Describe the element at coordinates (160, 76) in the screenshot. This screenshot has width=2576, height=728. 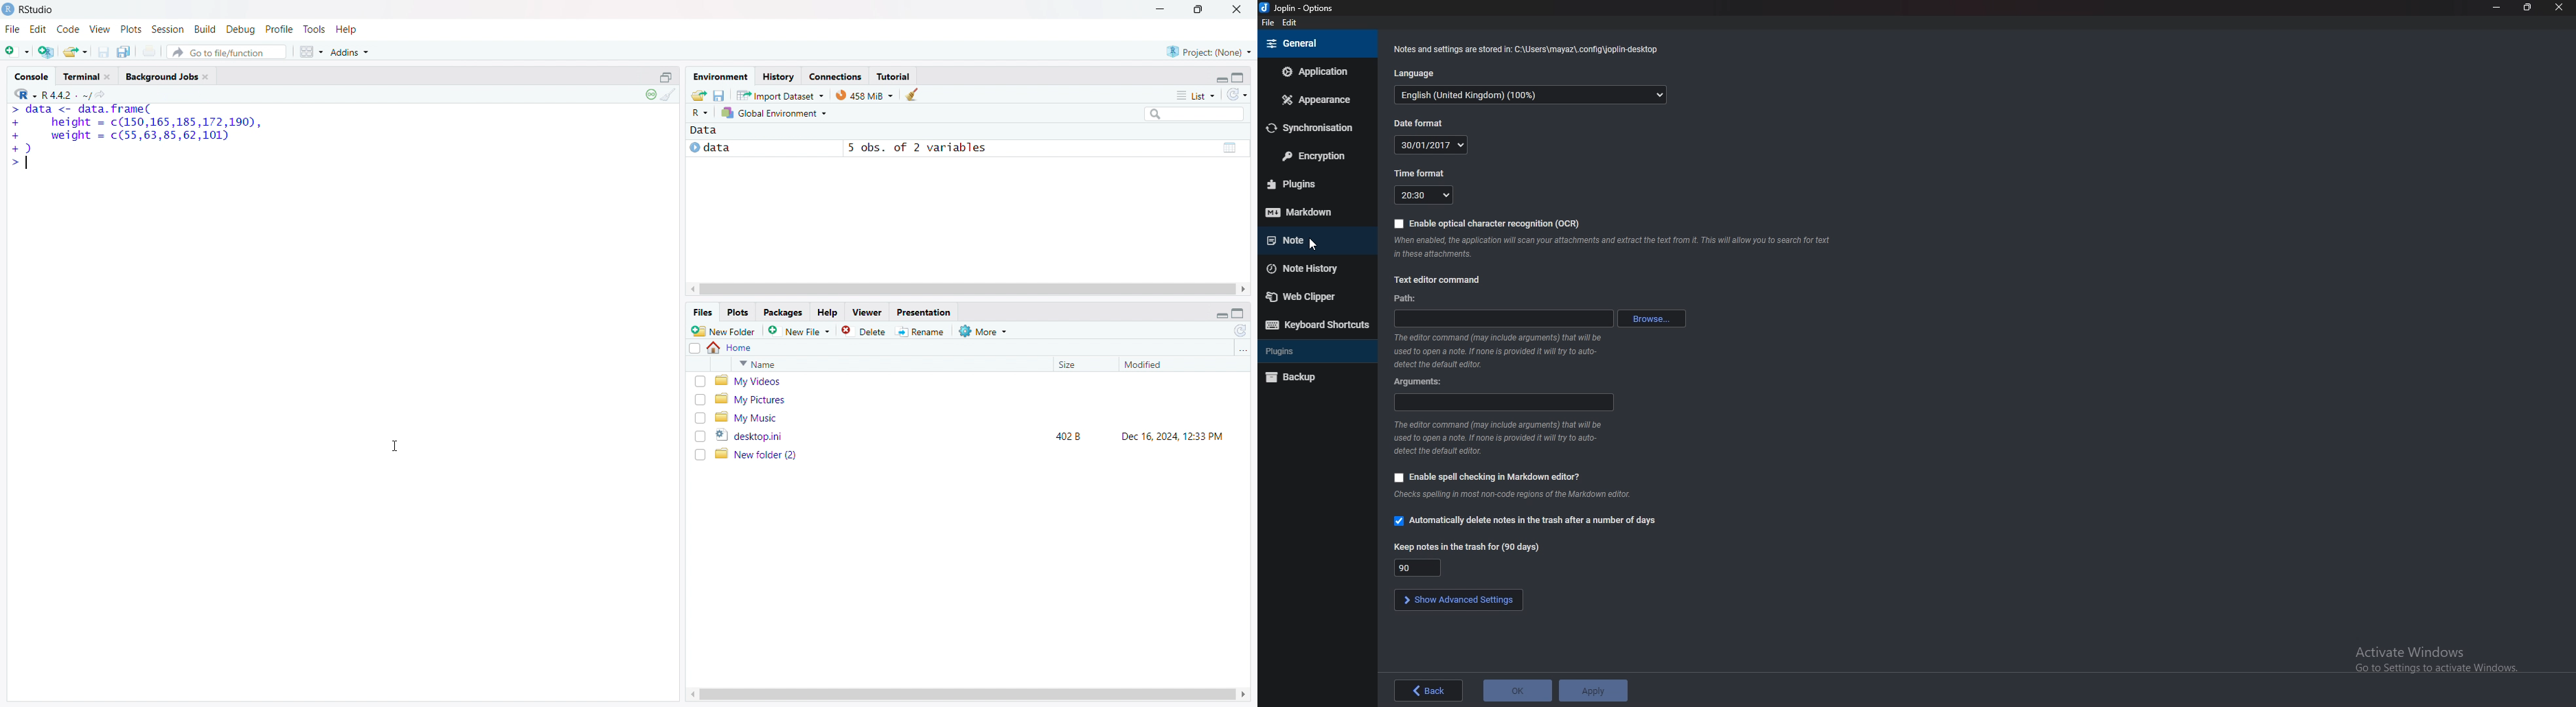
I see `background jobs` at that location.